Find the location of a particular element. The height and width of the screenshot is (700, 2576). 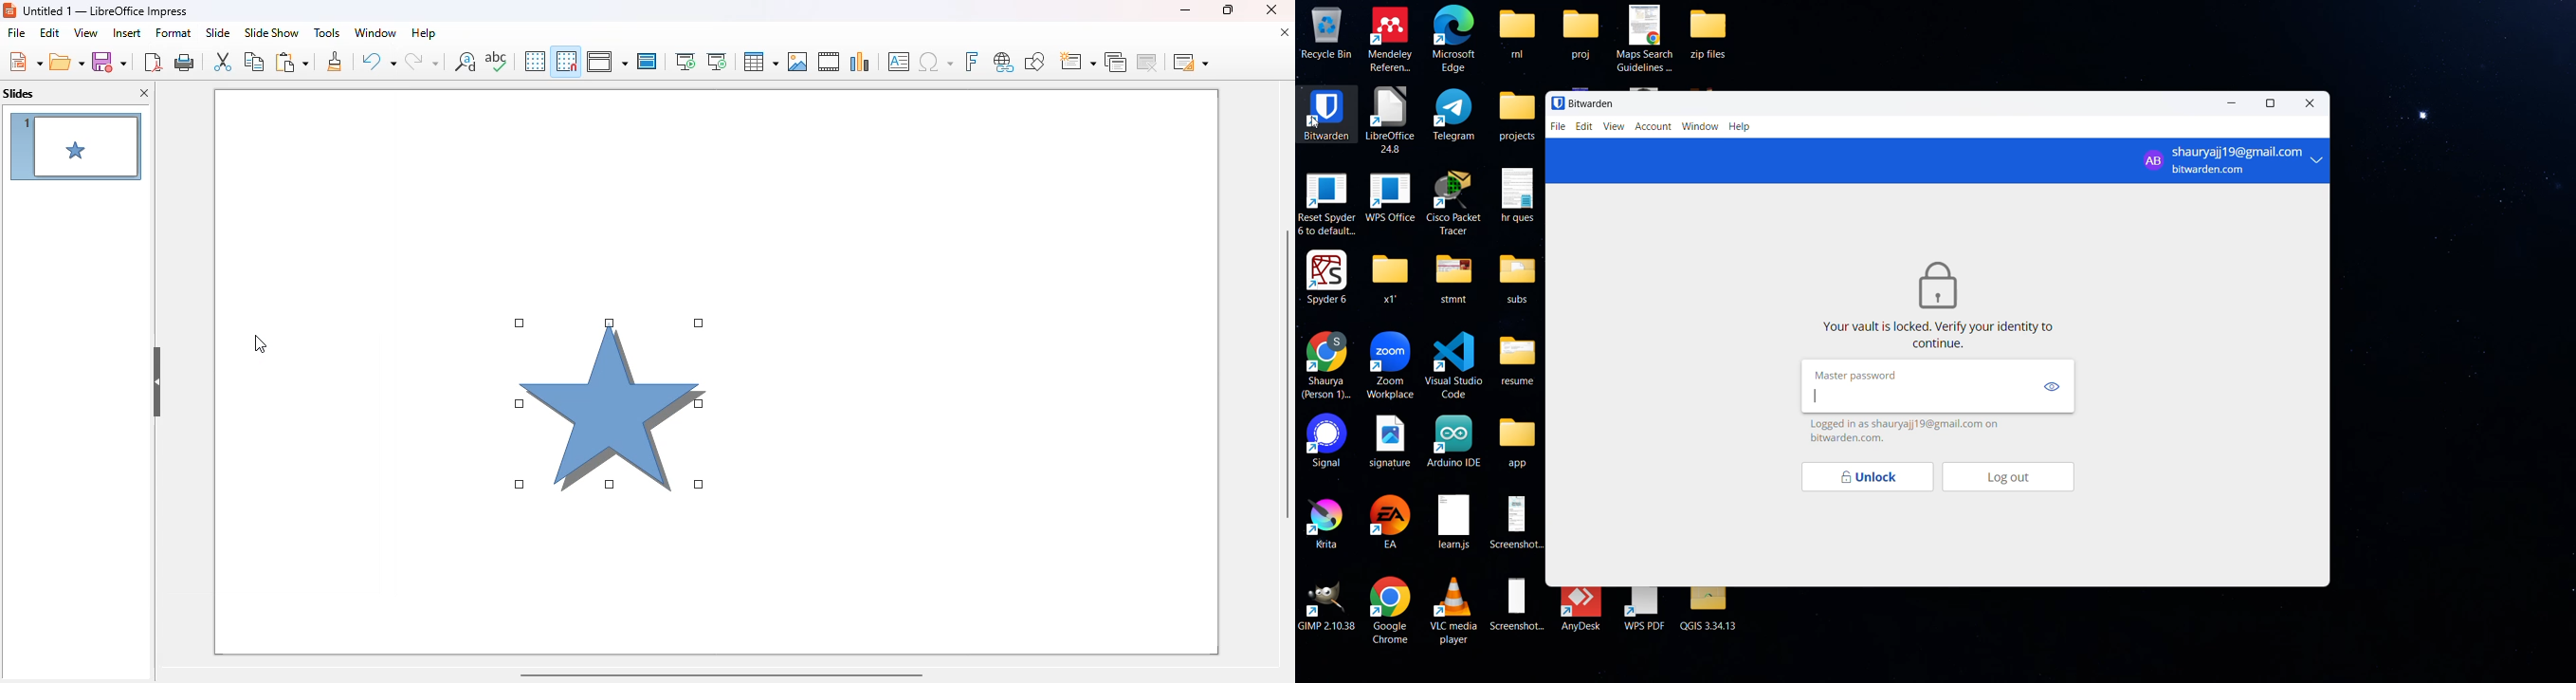

duplicate slide is located at coordinates (1116, 62).